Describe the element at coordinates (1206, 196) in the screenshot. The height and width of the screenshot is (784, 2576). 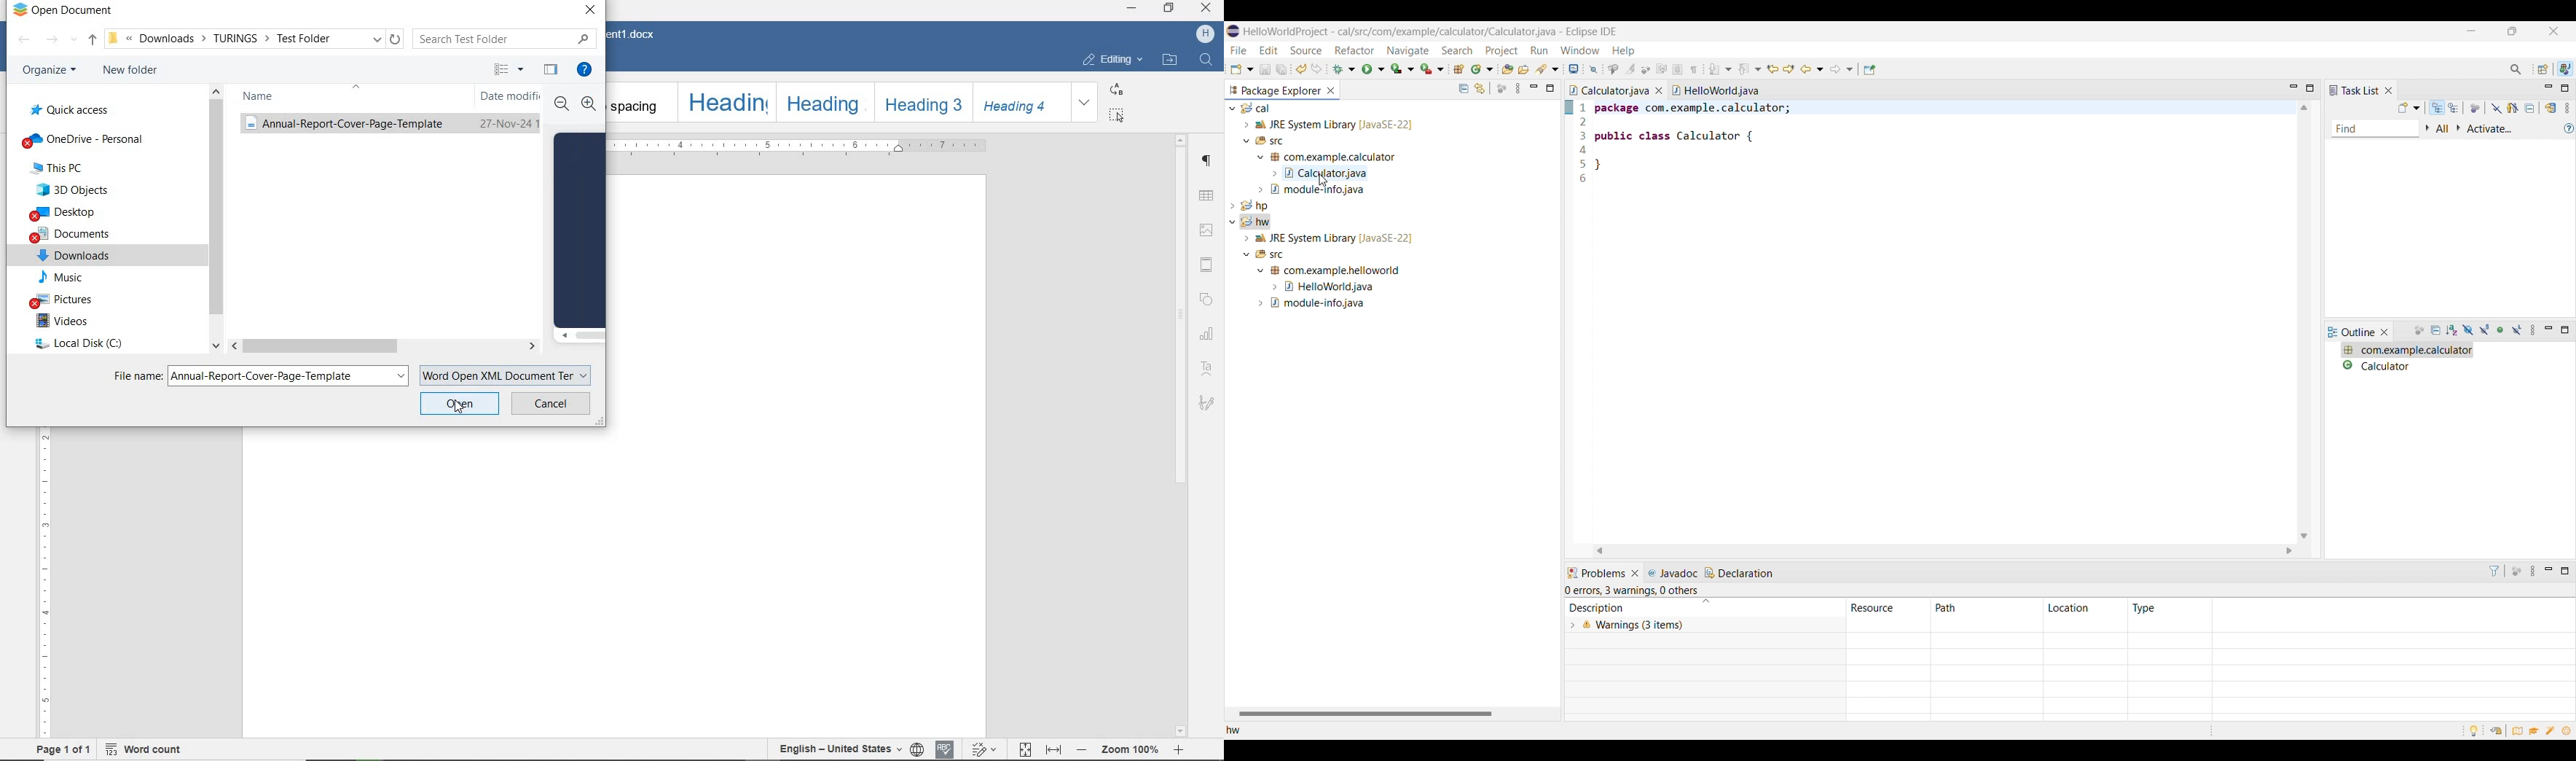
I see `table` at that location.